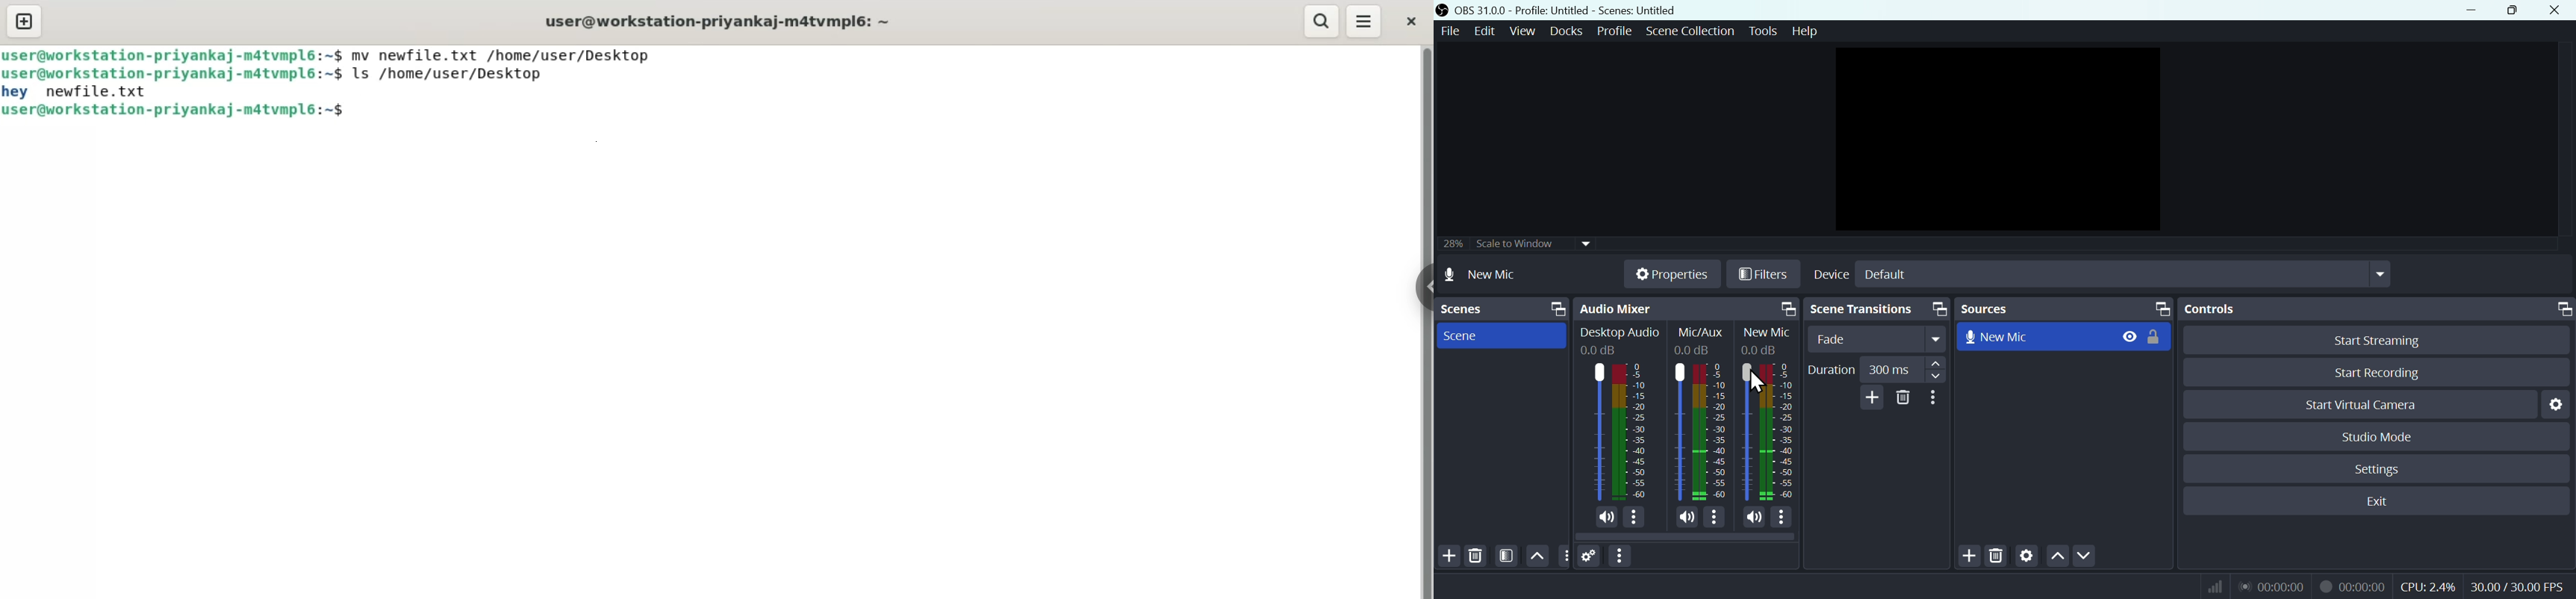 This screenshot has width=2576, height=616. Describe the element at coordinates (1759, 349) in the screenshot. I see `0.0dB` at that location.